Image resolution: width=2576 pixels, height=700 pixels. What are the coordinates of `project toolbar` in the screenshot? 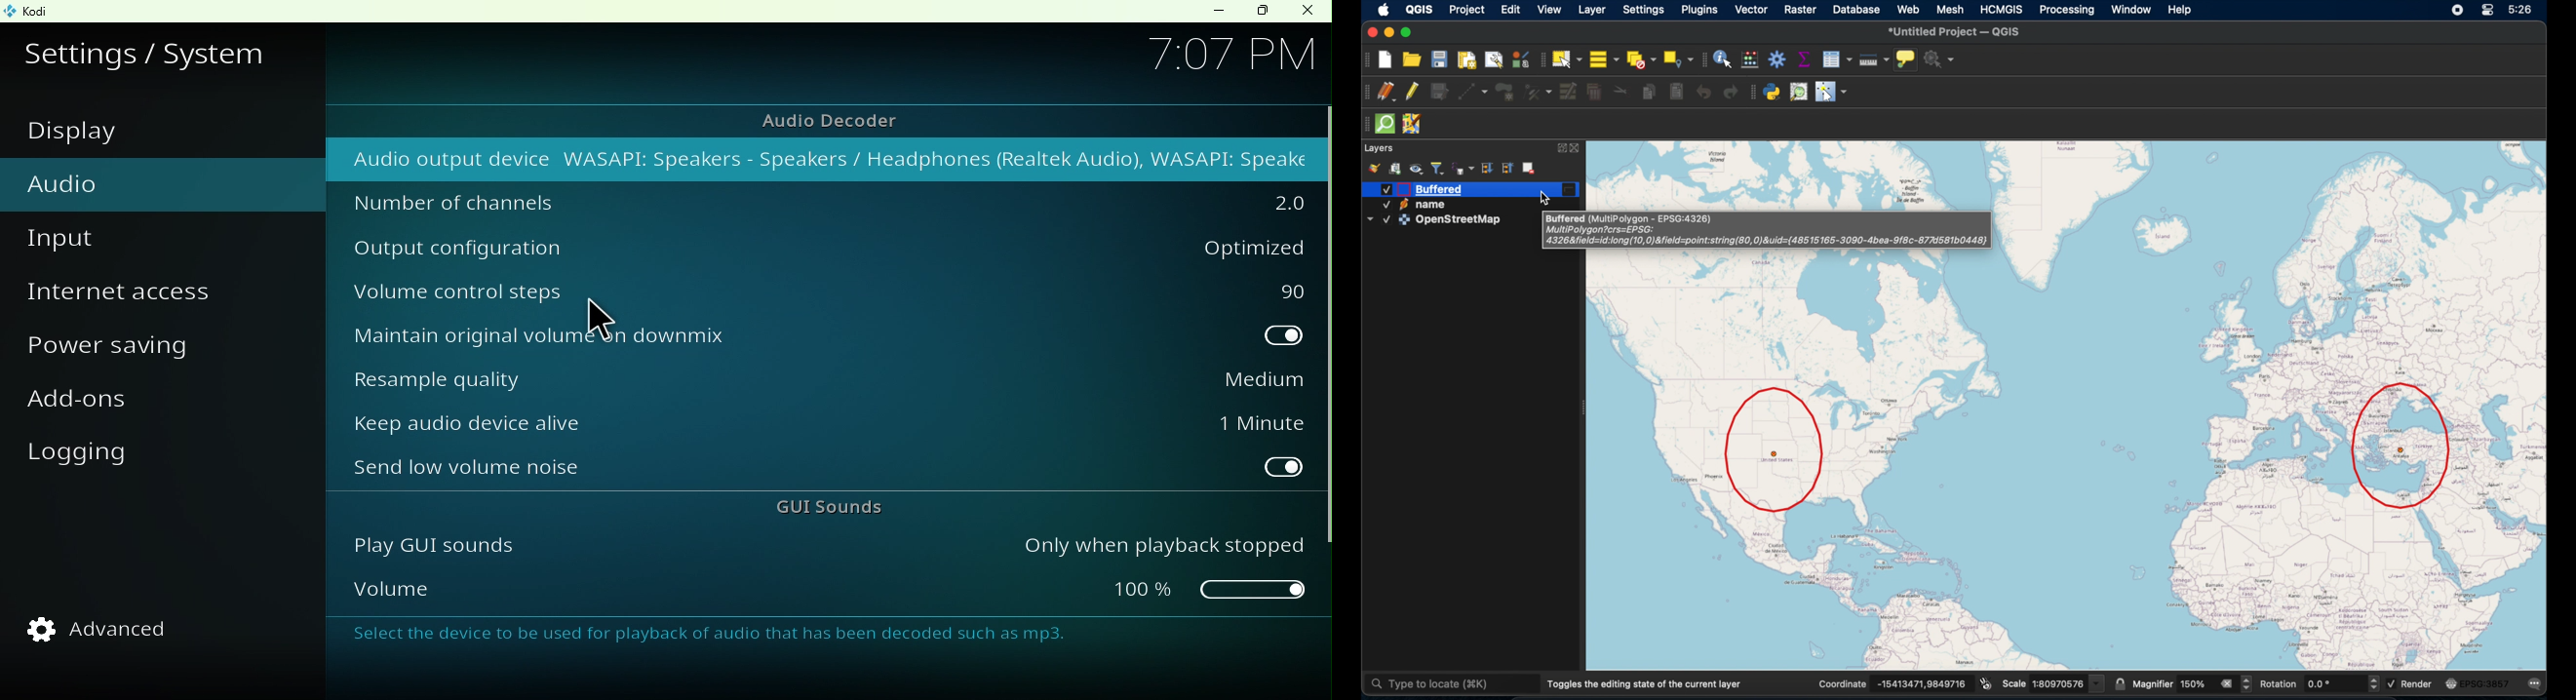 It's located at (1364, 59).